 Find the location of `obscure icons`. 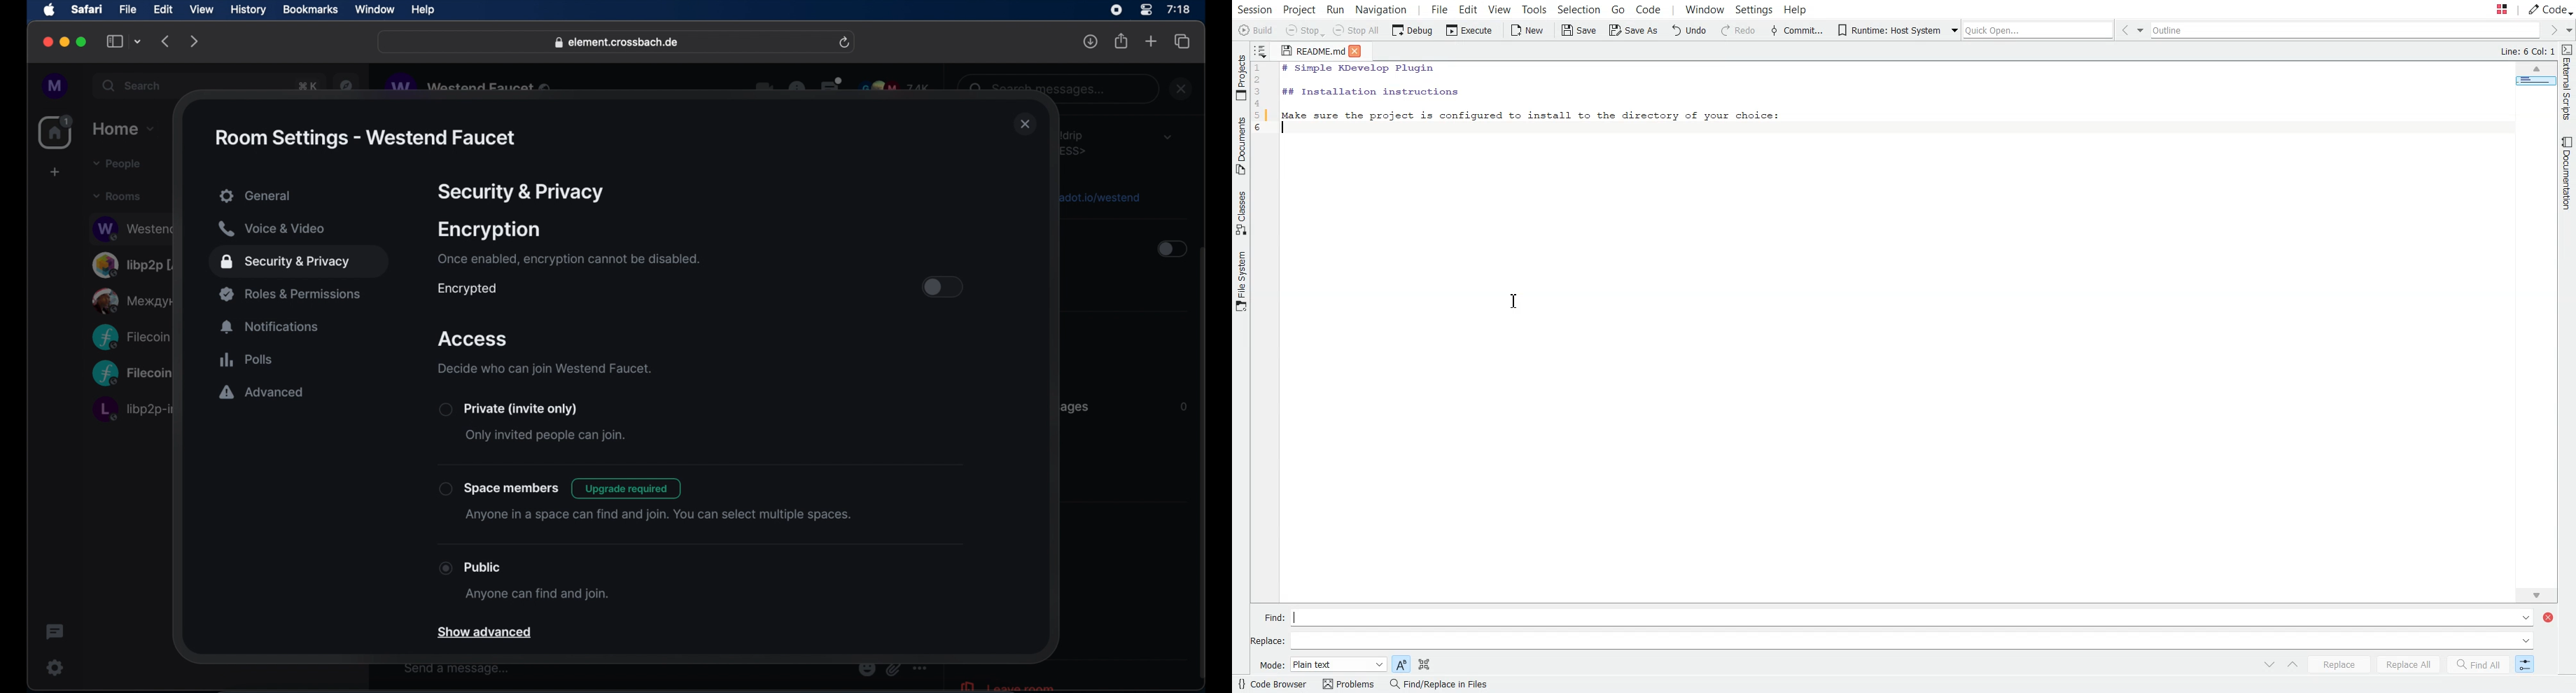

obscure icons is located at coordinates (843, 87).